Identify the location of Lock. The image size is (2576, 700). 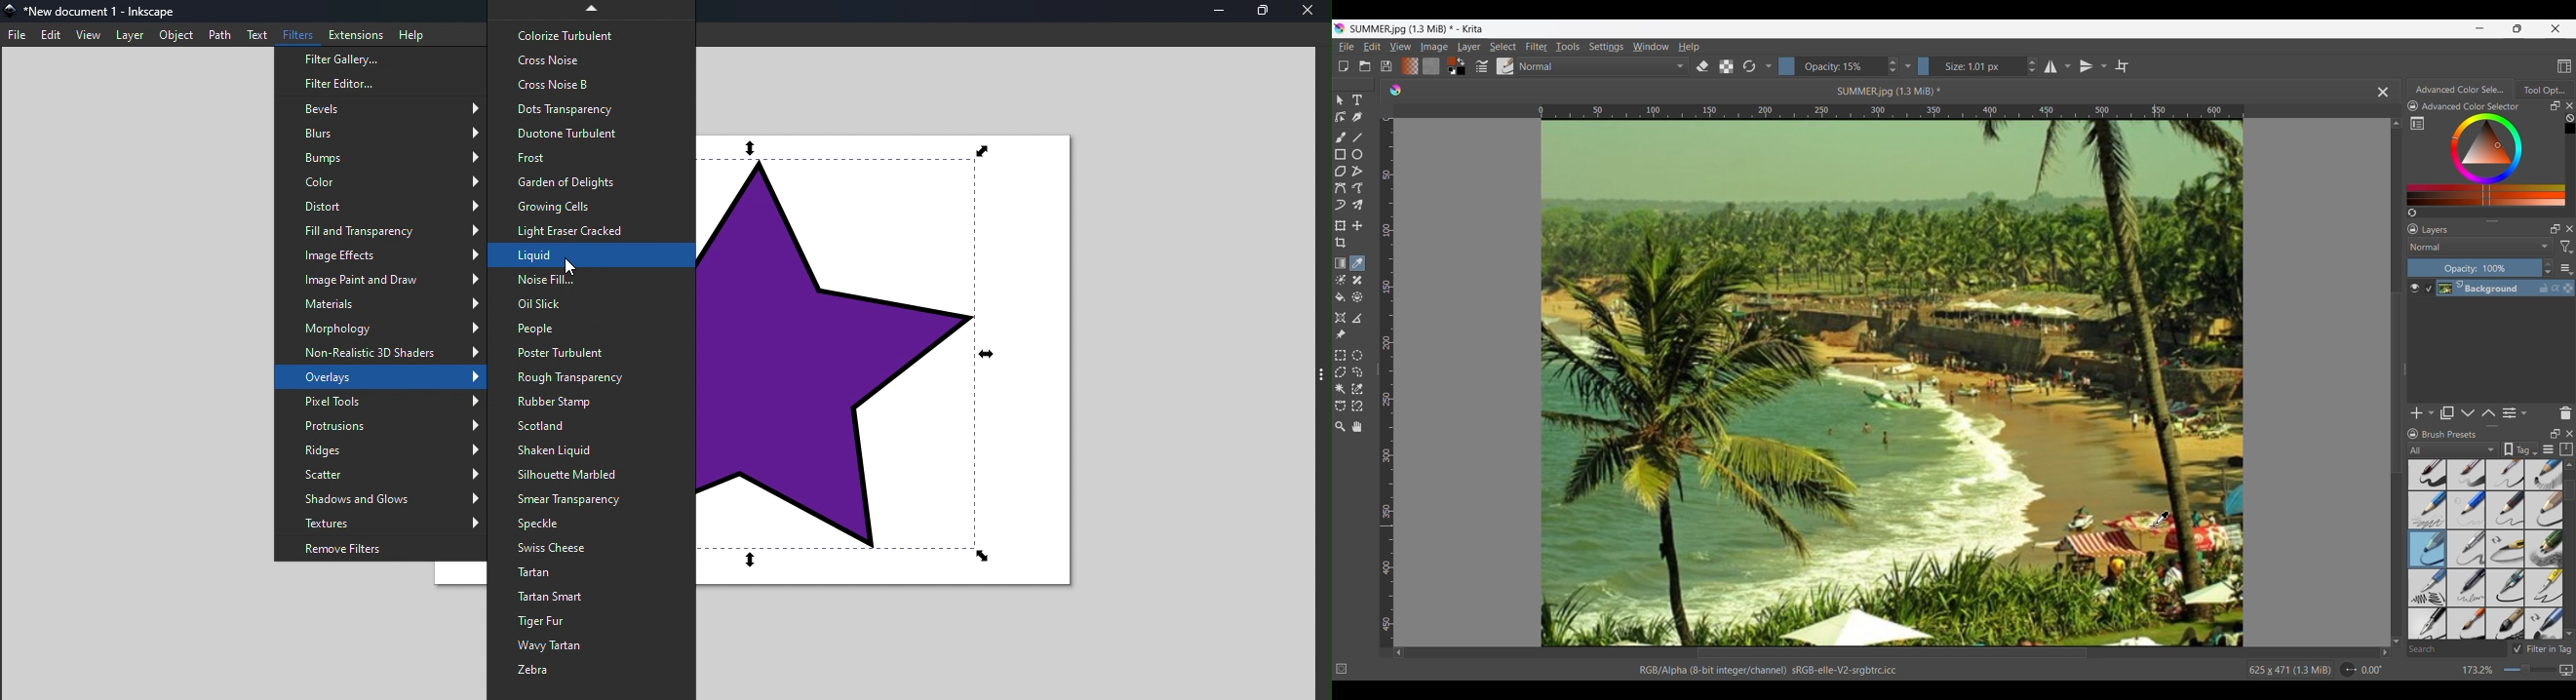
(2414, 434).